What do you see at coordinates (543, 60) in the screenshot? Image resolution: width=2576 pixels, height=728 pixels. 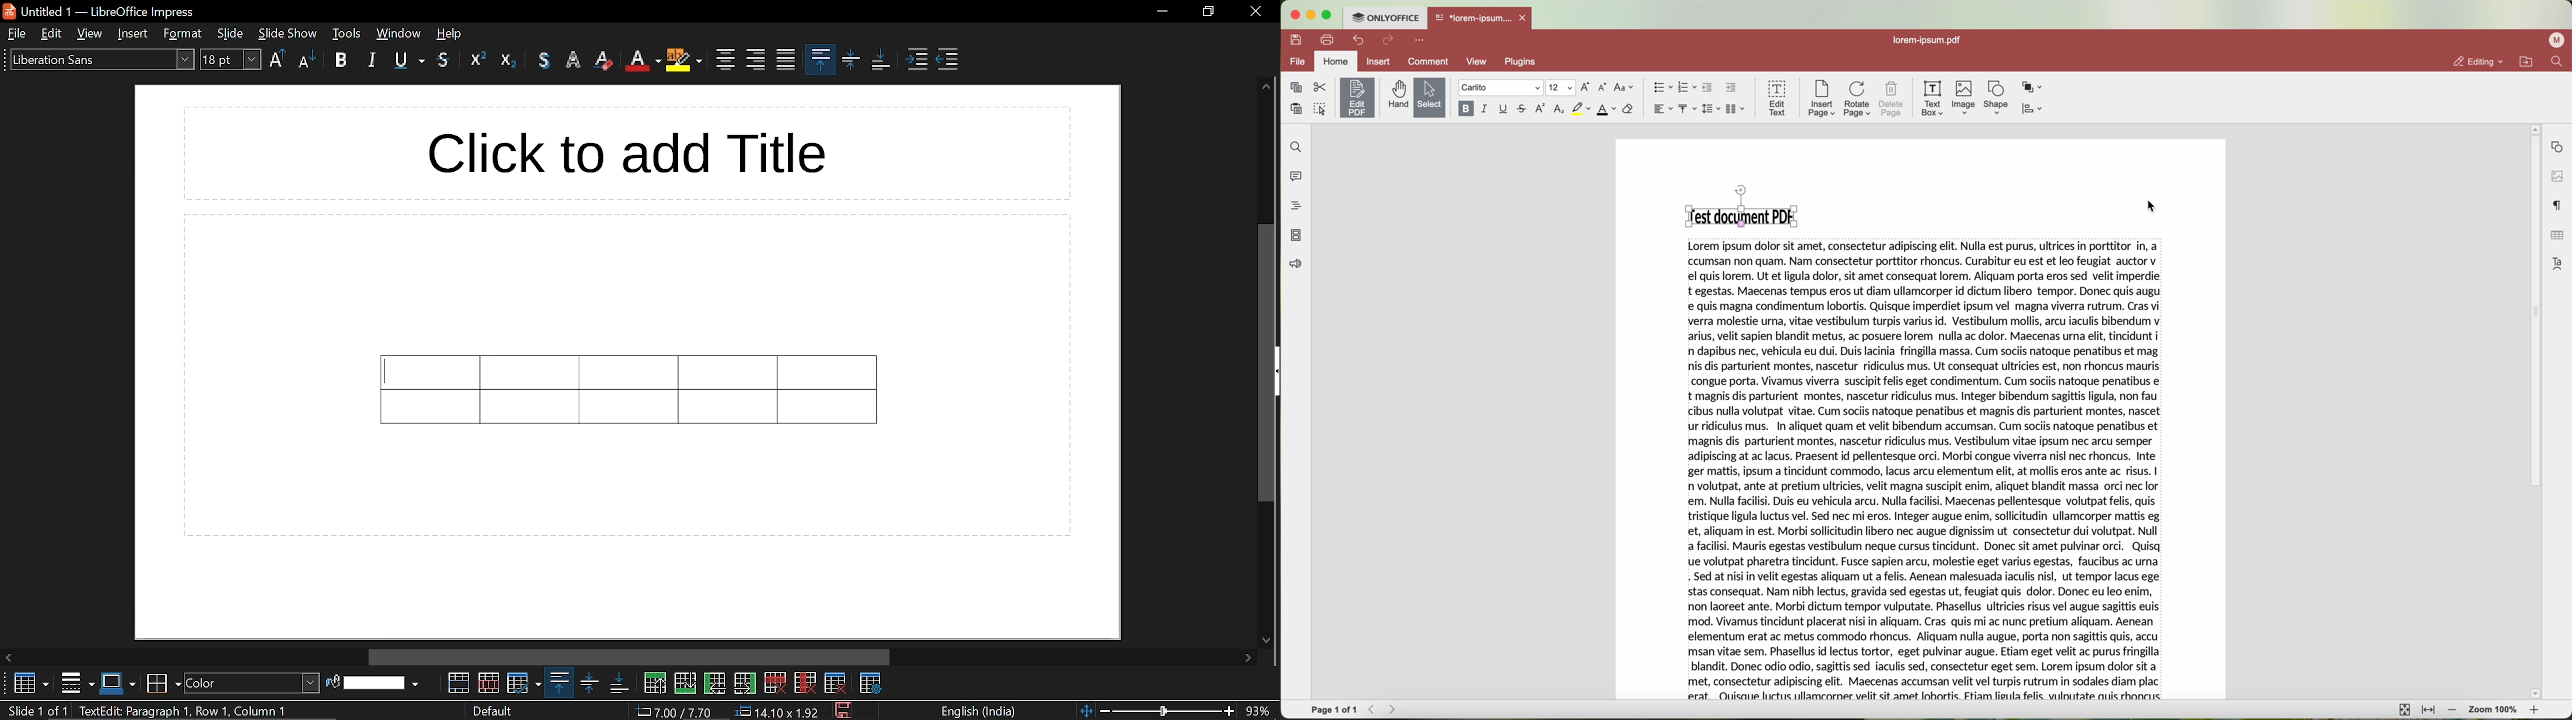 I see `text color` at bounding box center [543, 60].